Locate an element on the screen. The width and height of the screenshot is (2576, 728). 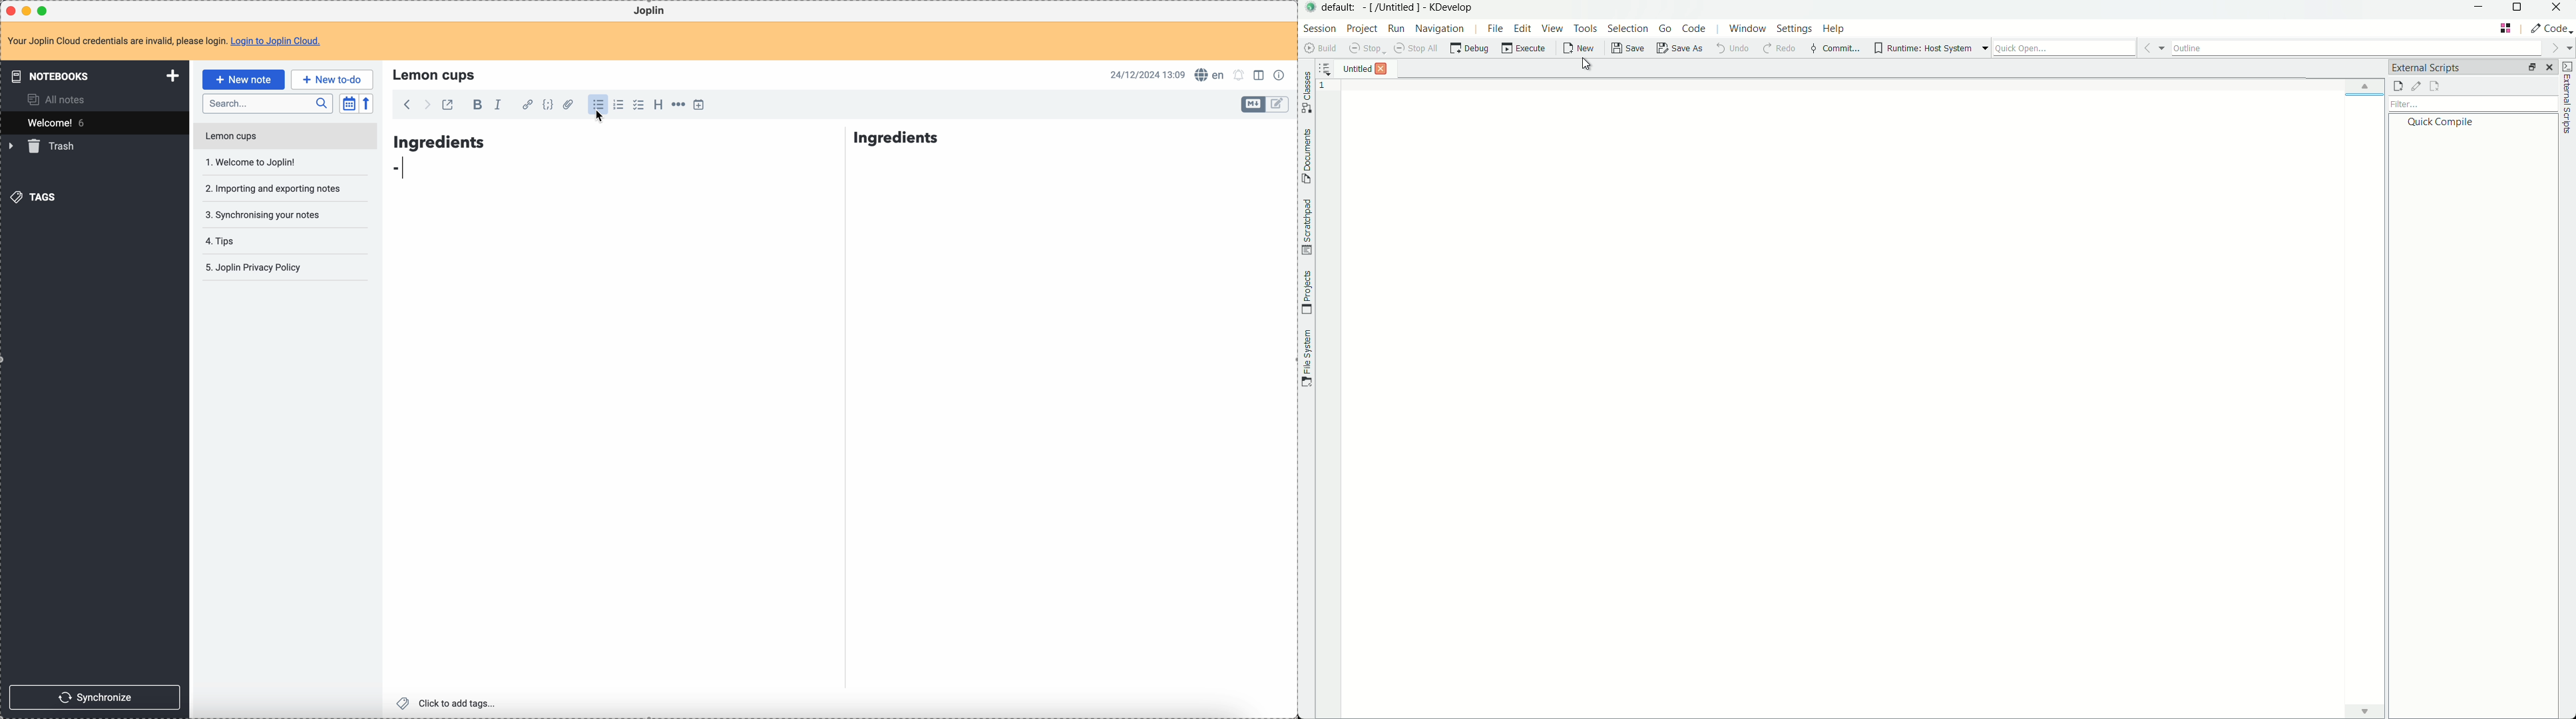
toggle external editing is located at coordinates (446, 106).